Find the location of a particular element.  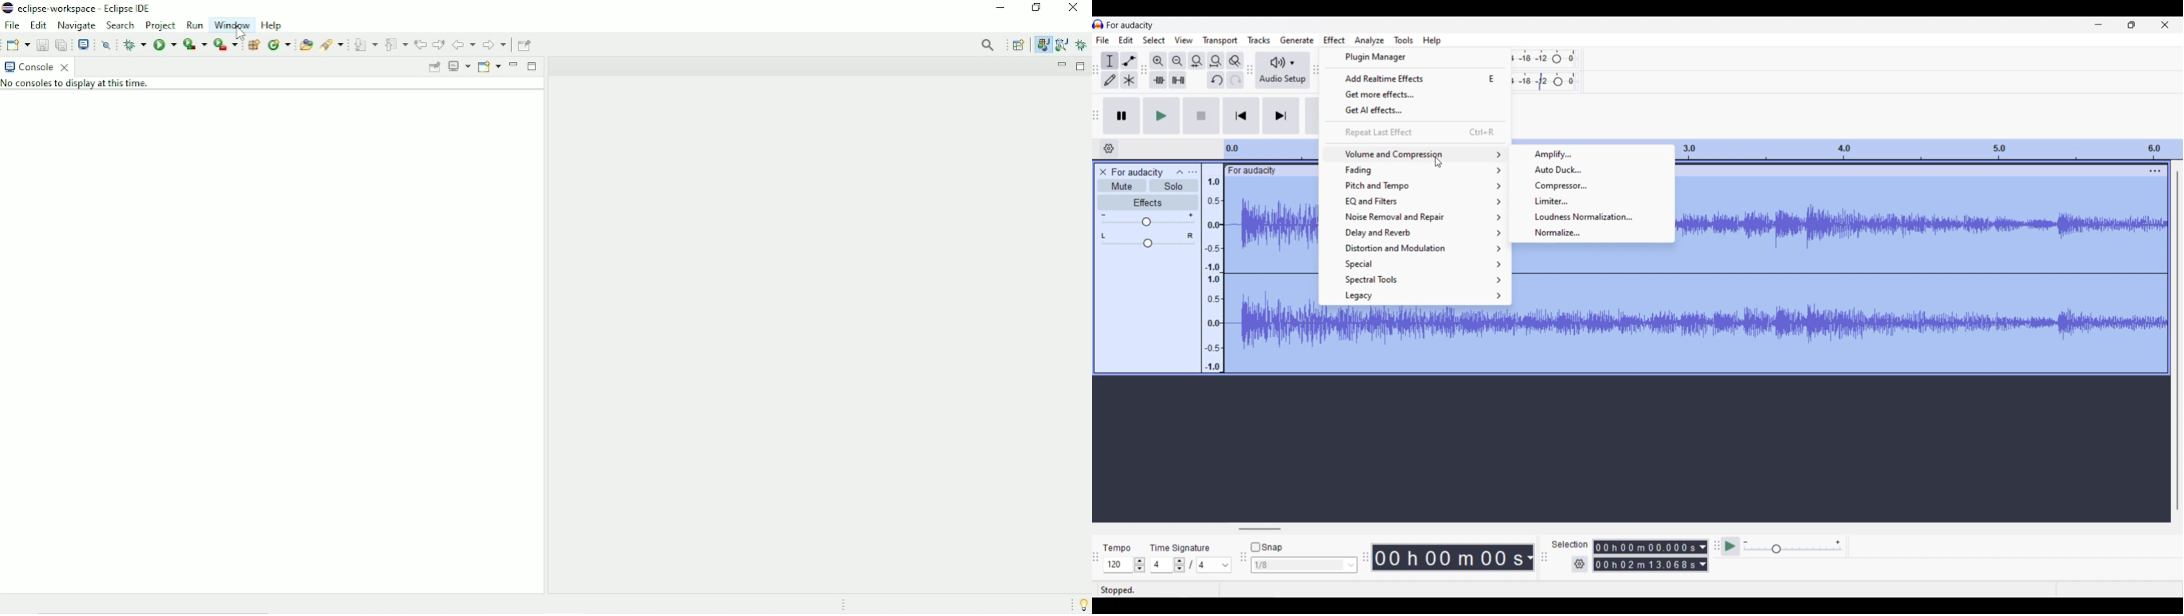

Solo is located at coordinates (1175, 185).